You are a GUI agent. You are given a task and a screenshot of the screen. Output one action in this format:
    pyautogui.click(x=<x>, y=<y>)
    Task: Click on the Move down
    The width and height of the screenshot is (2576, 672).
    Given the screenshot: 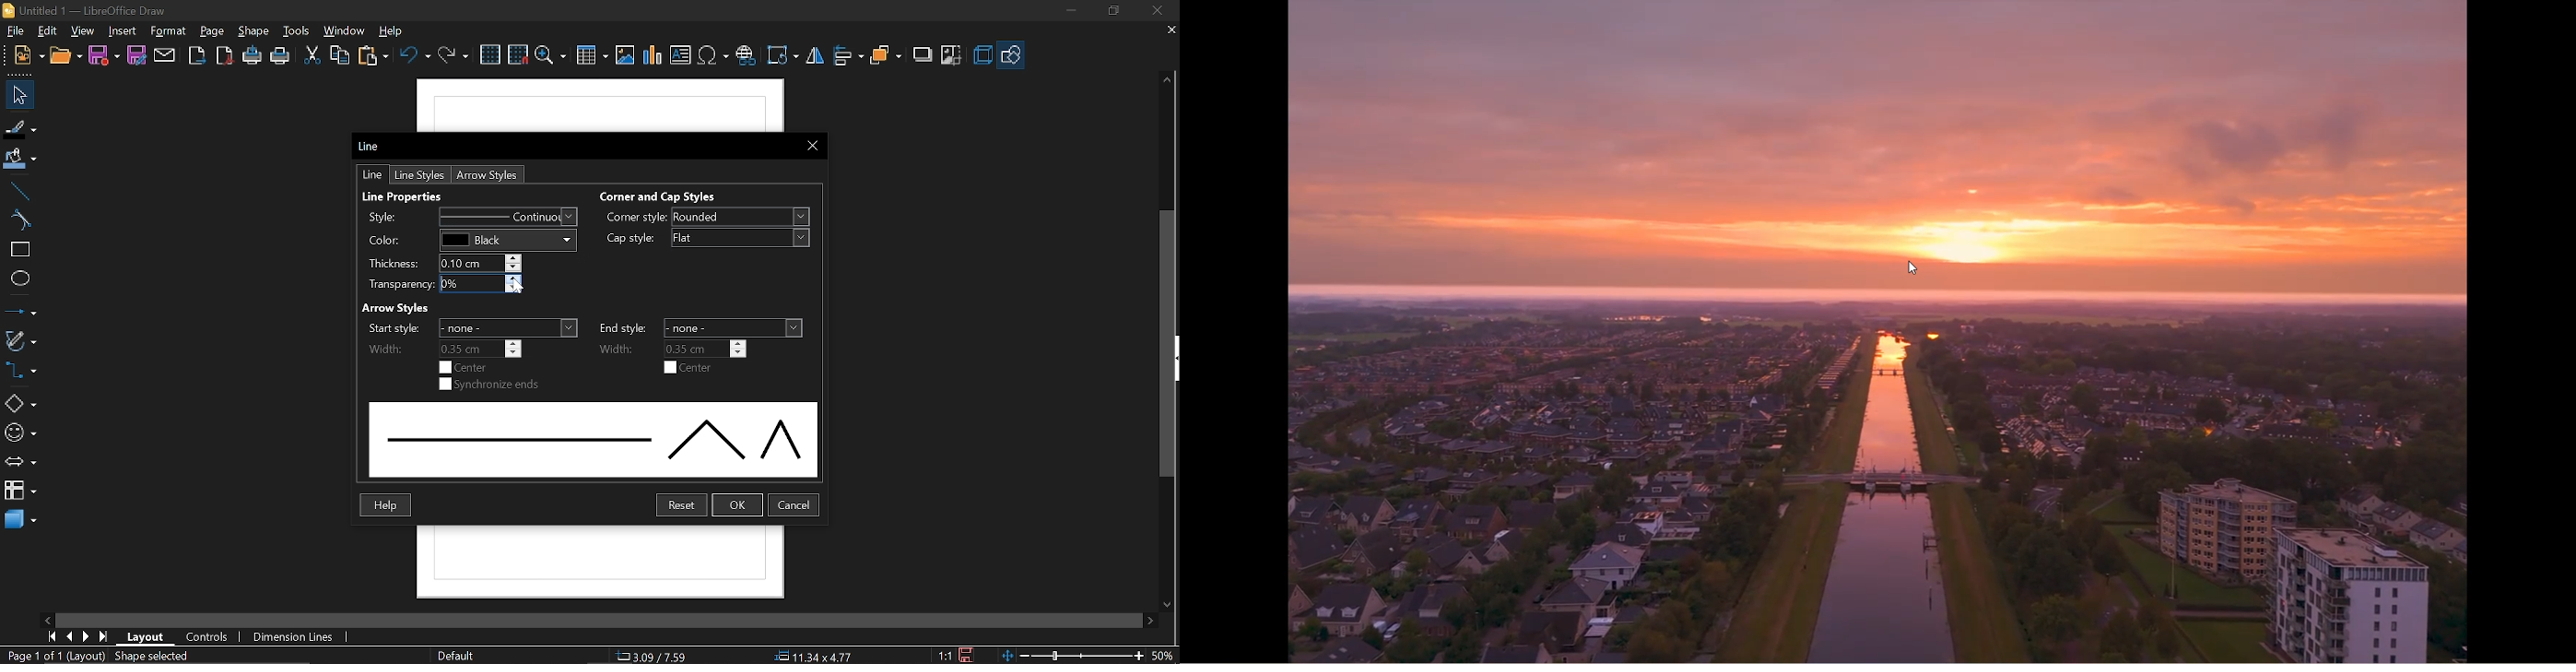 What is the action you would take?
    pyautogui.click(x=1168, y=601)
    